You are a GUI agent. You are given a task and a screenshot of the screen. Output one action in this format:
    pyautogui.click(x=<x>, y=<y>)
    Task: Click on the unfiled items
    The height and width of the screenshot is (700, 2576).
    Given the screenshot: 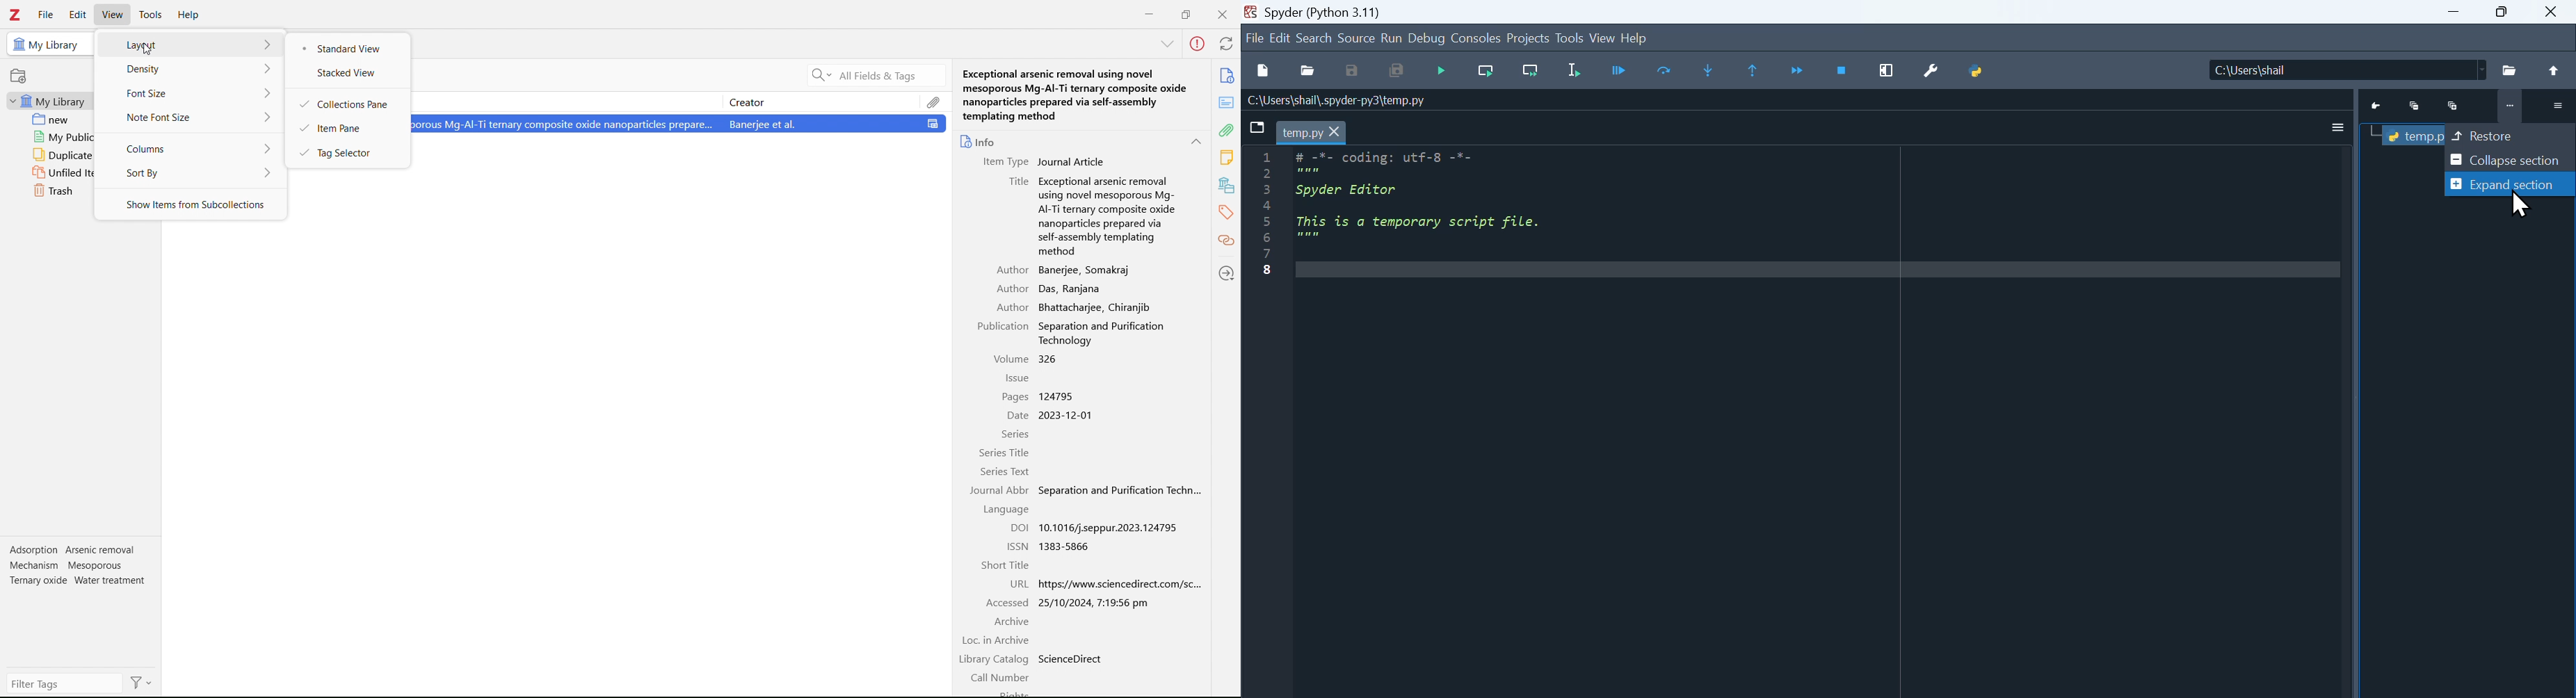 What is the action you would take?
    pyautogui.click(x=49, y=173)
    